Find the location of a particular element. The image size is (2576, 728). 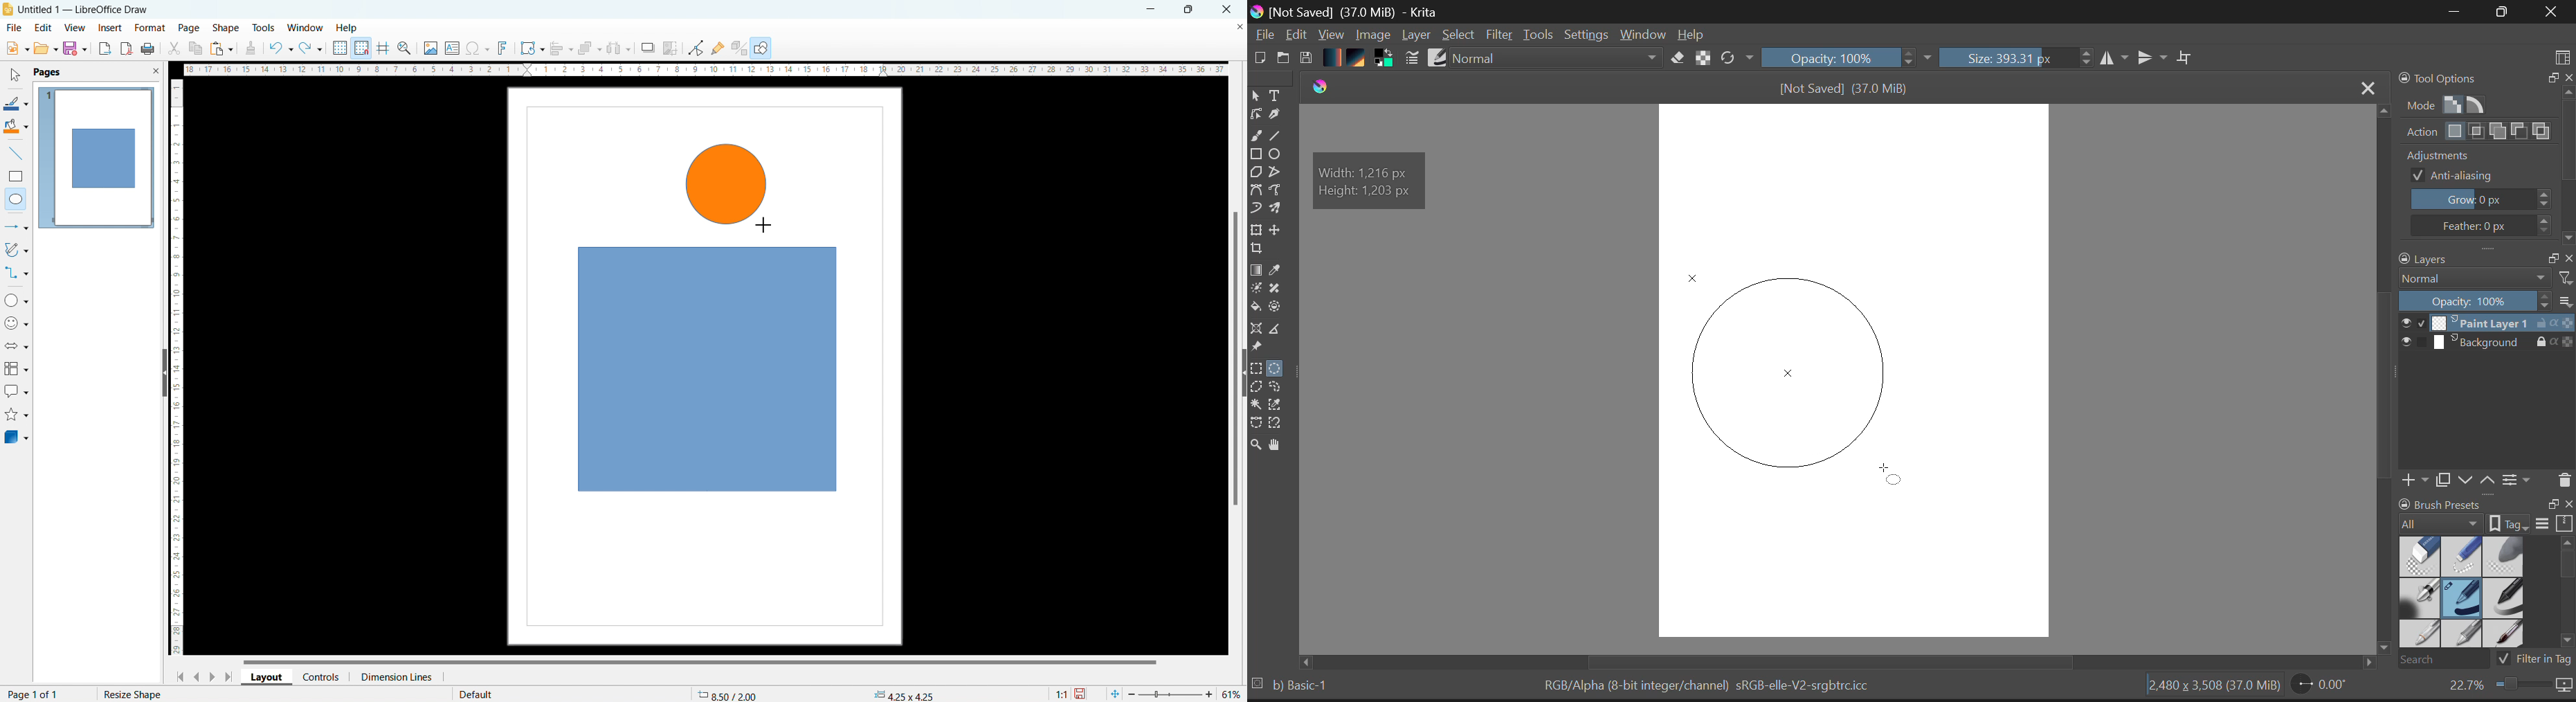

insert special character is located at coordinates (478, 48).